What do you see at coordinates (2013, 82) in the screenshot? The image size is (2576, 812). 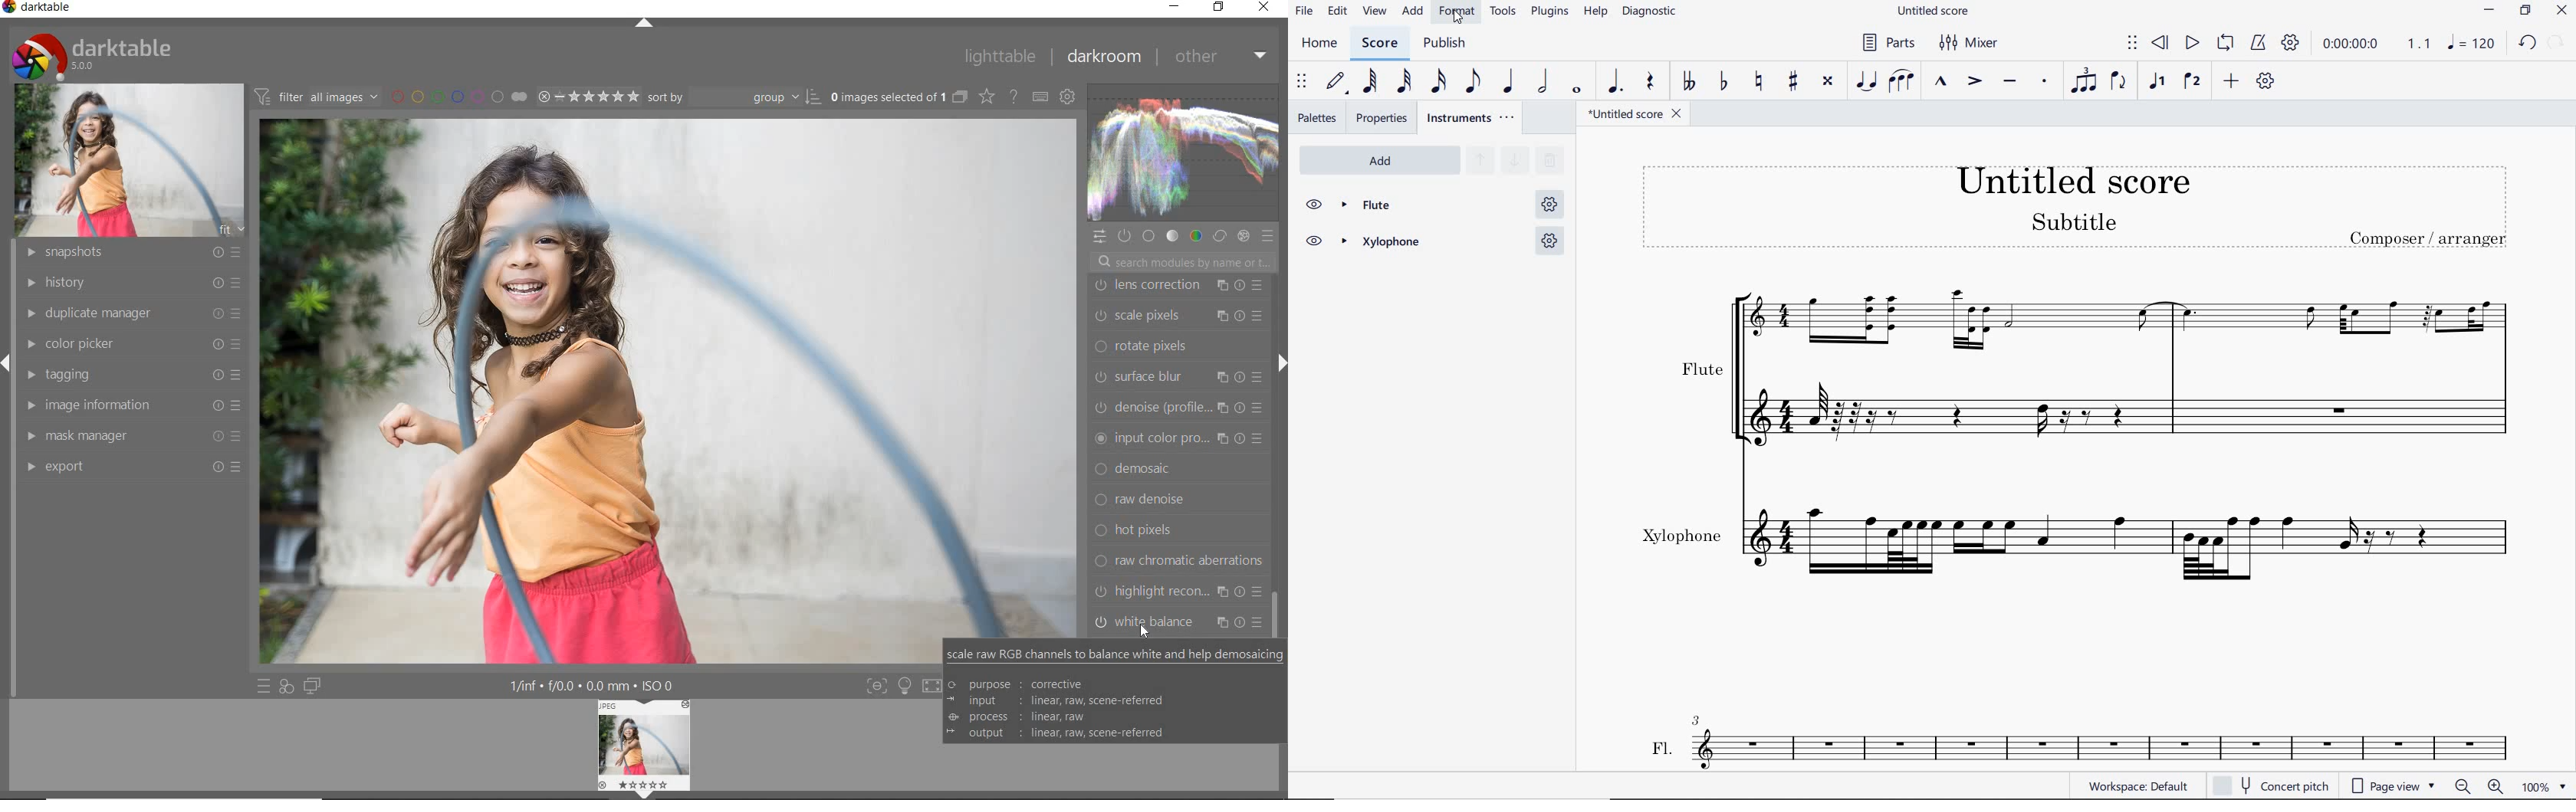 I see `TENUTO` at bounding box center [2013, 82].